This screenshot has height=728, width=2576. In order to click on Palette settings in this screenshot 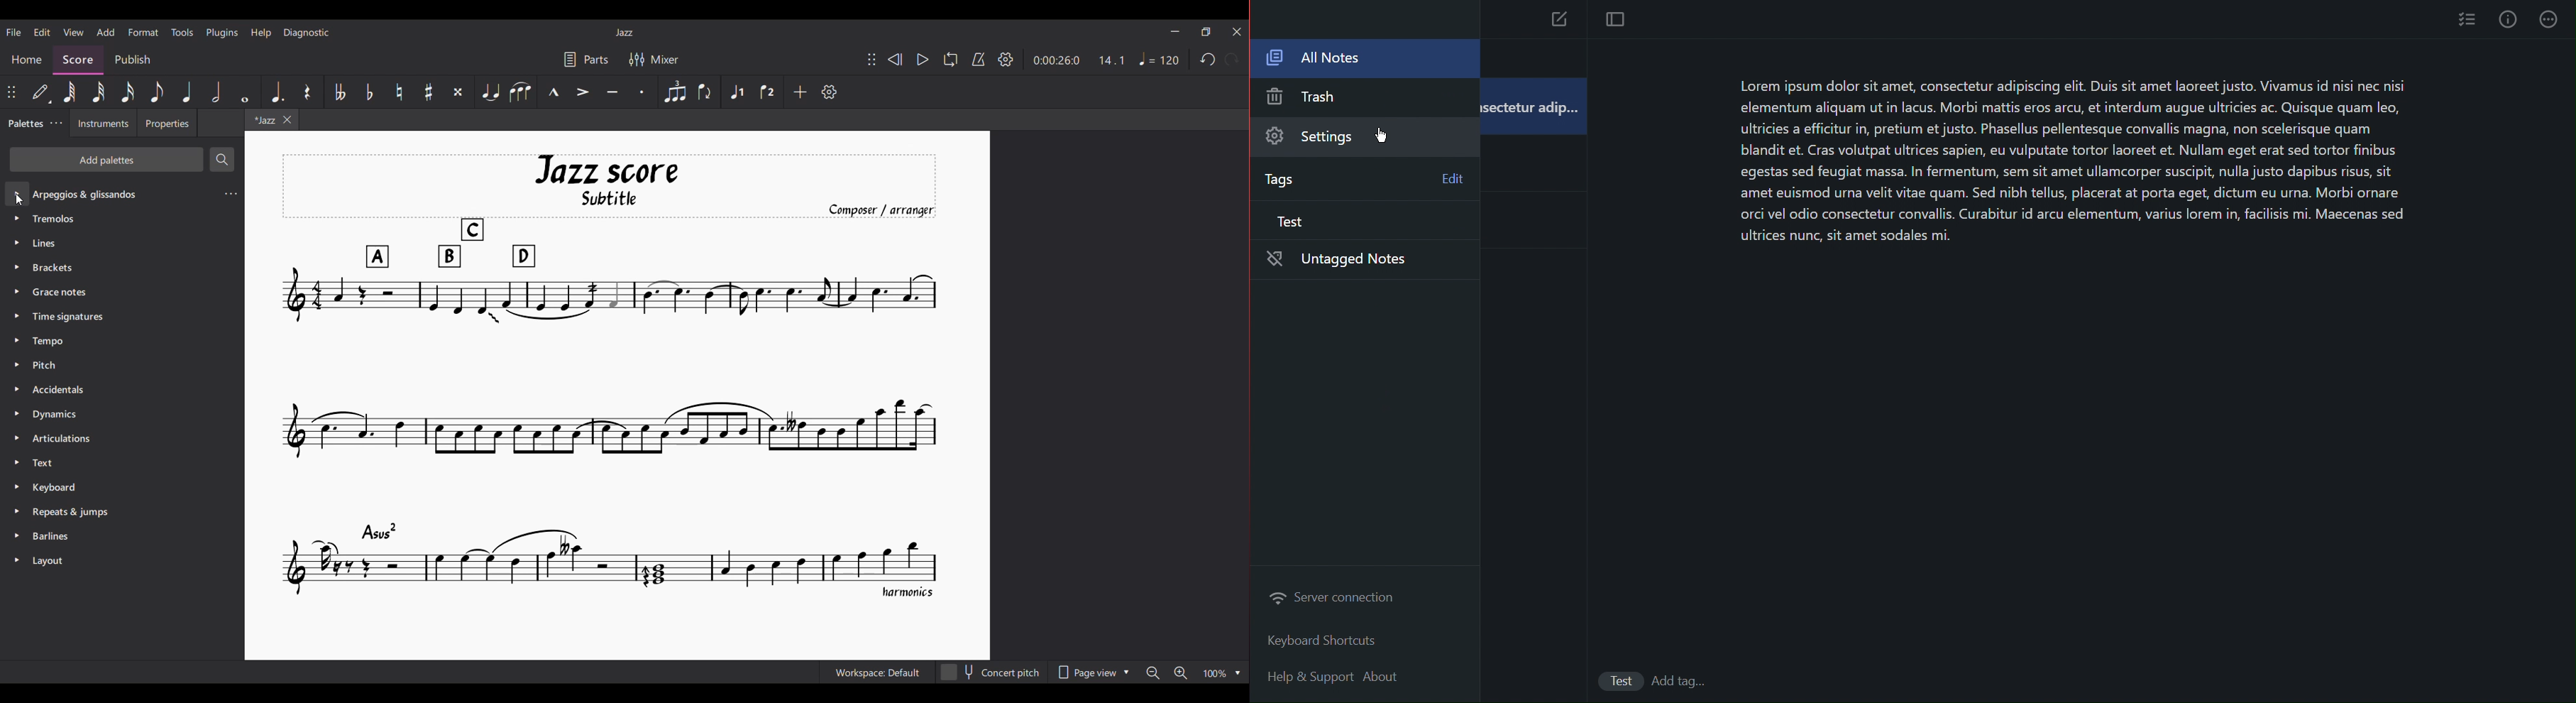, I will do `click(56, 122)`.